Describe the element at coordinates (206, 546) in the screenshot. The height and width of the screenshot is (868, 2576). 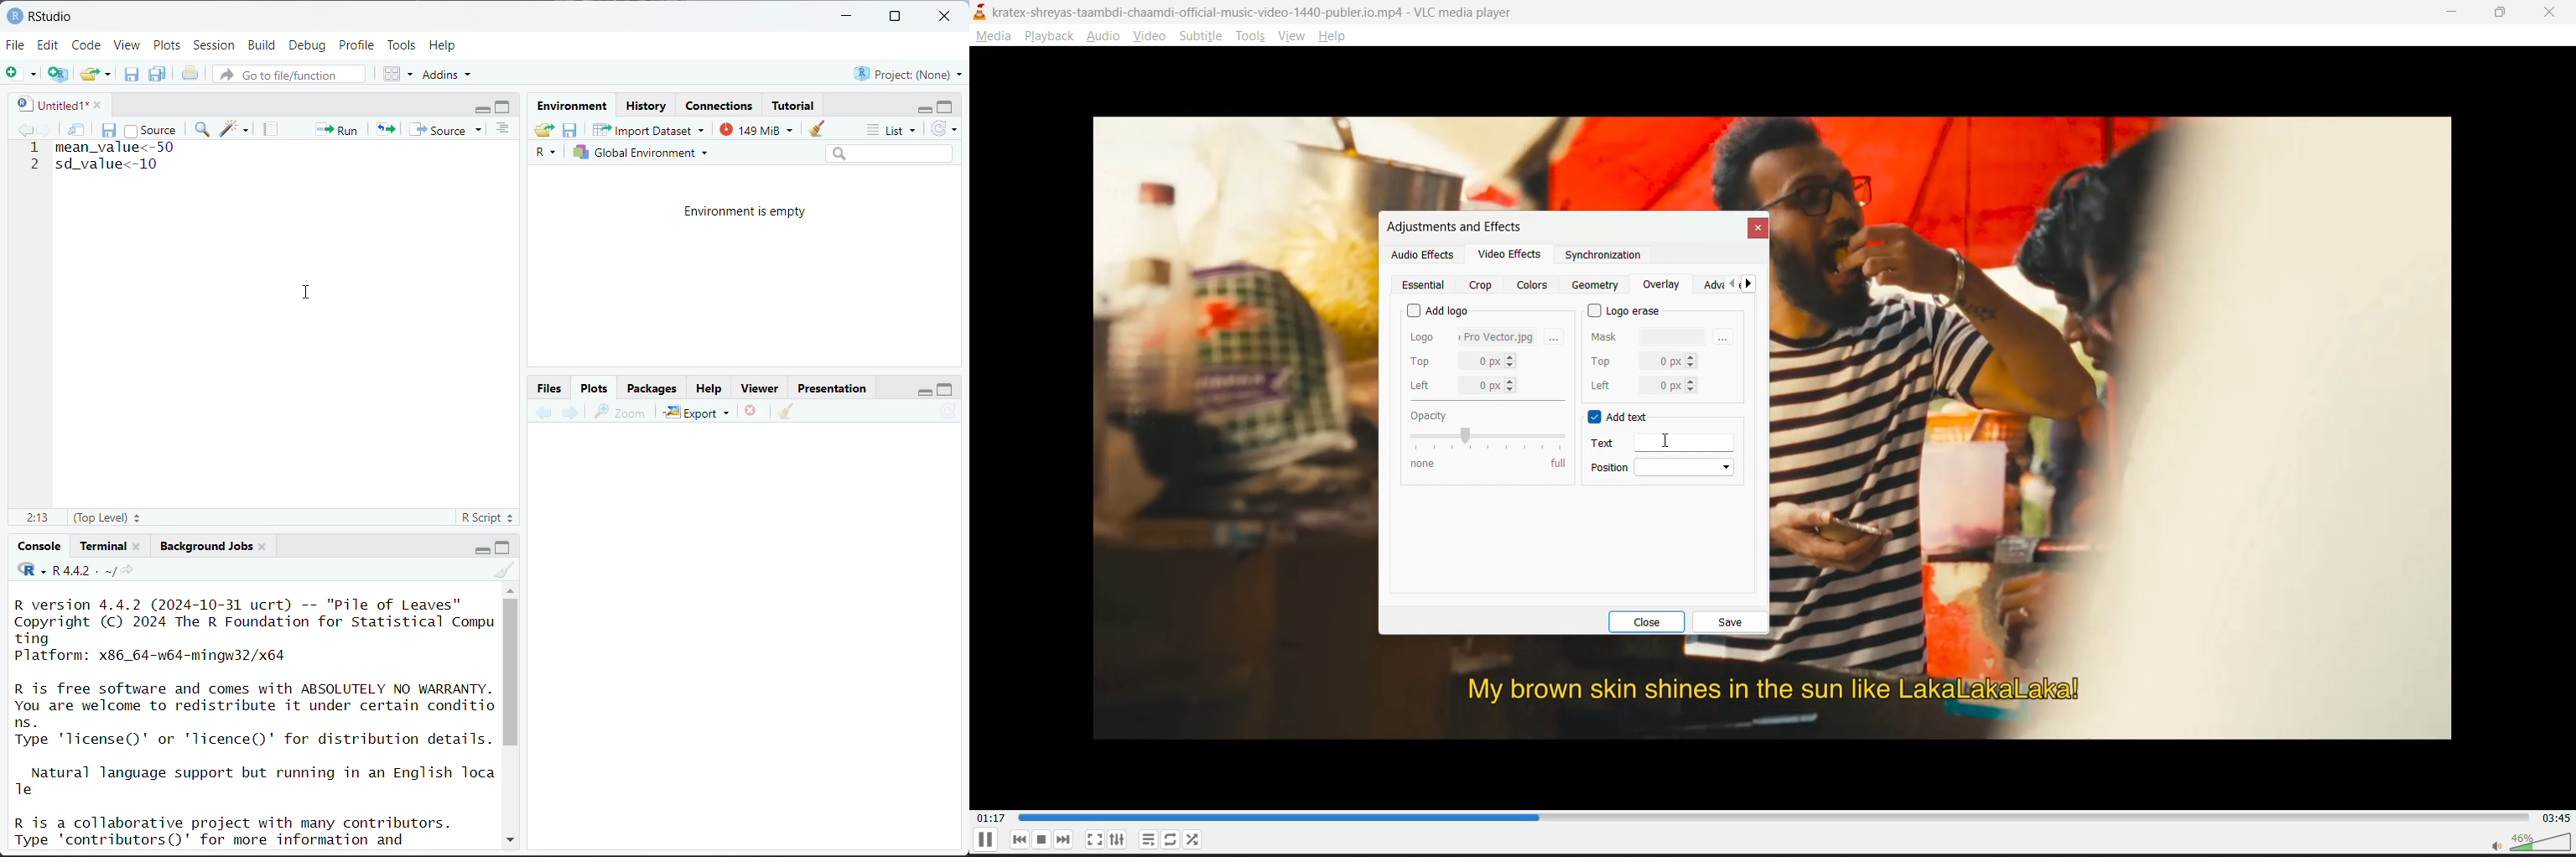
I see `Background jobs` at that location.